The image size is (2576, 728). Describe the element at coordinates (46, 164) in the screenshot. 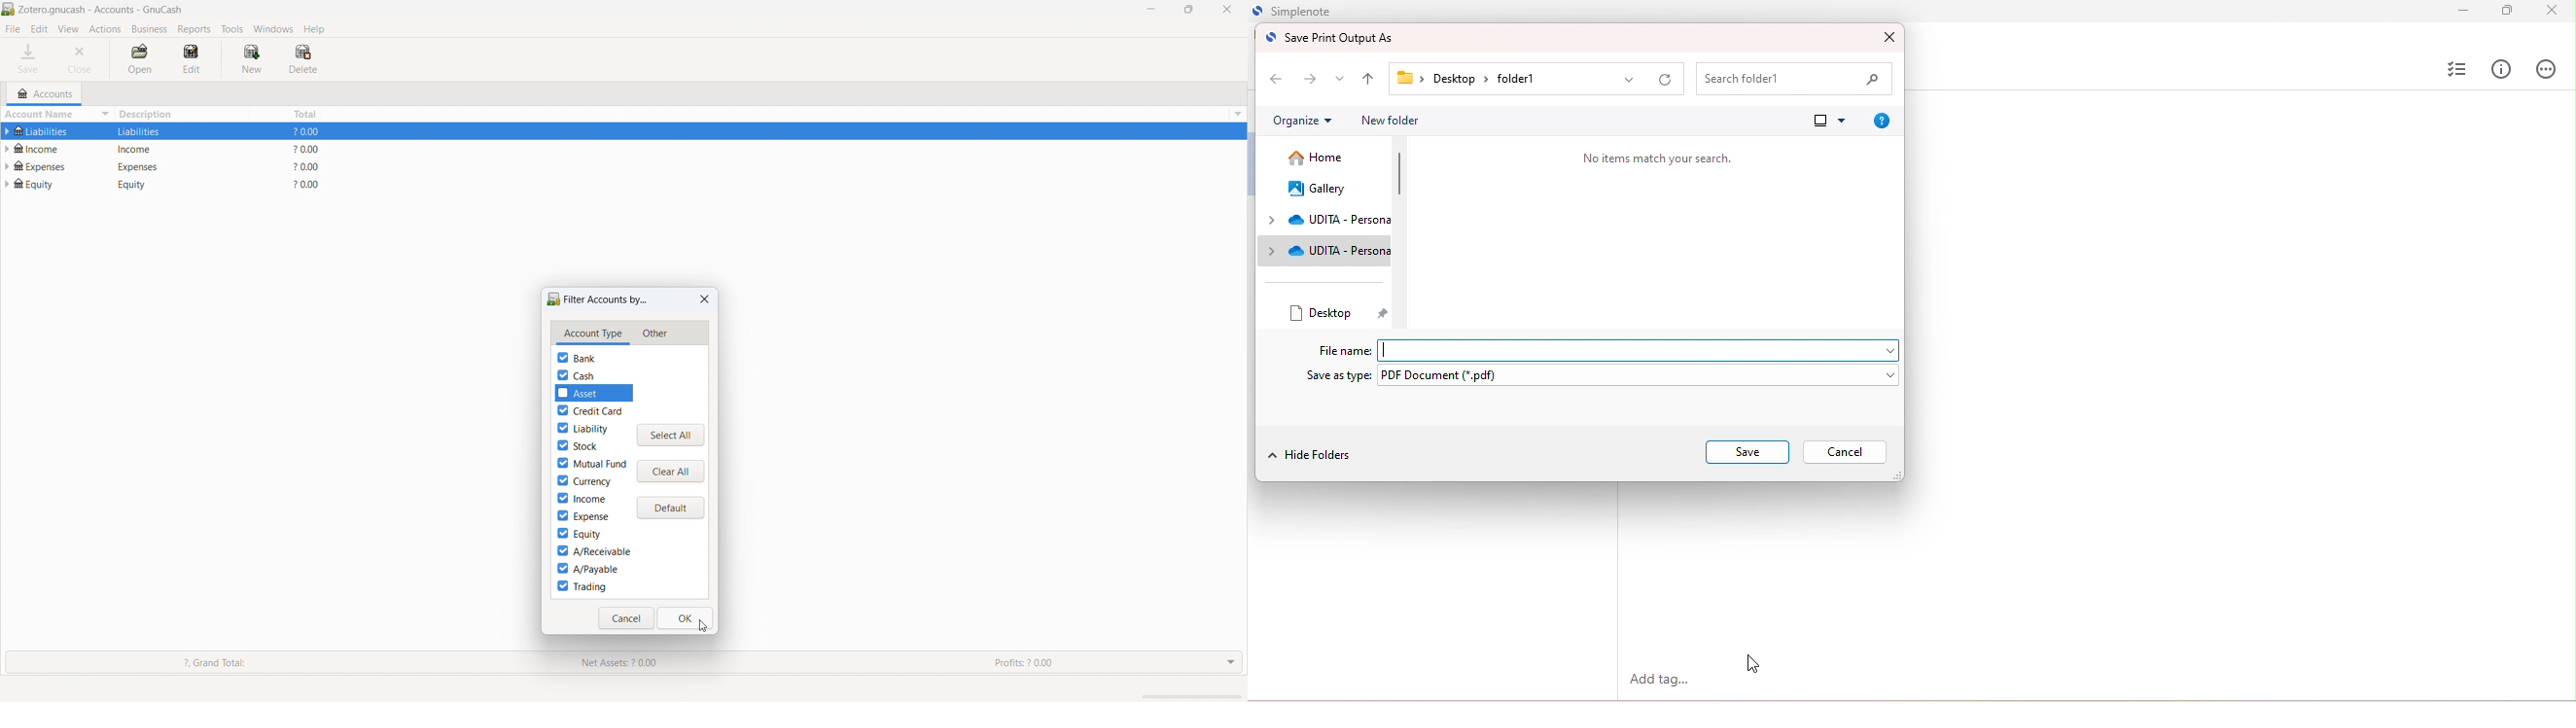

I see `expenses` at that location.